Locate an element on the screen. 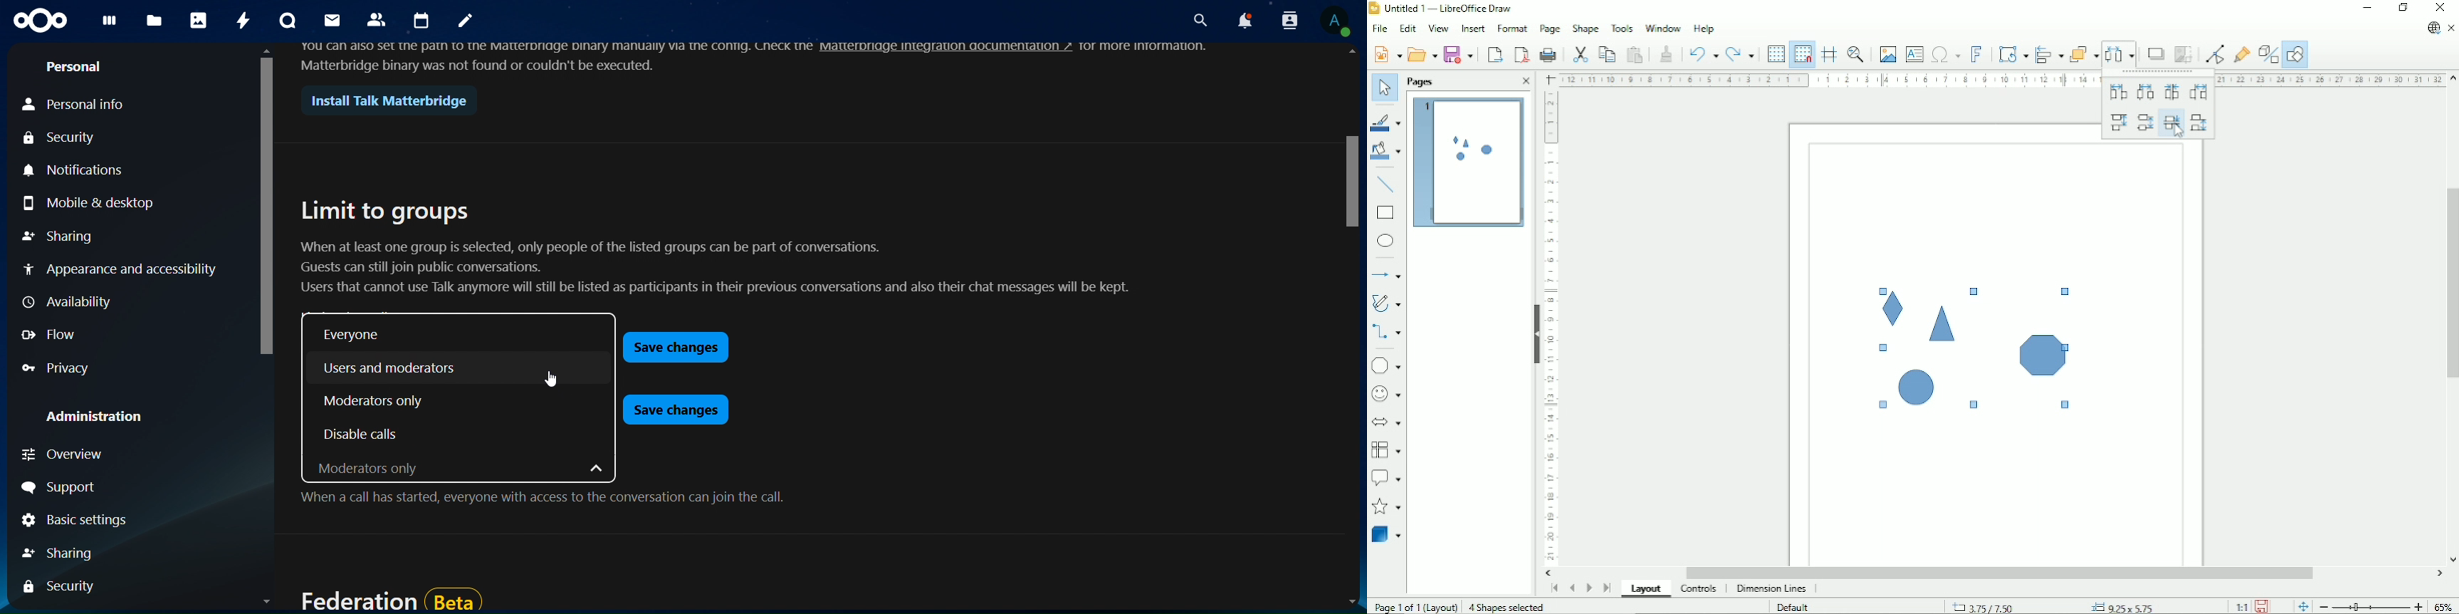  sharing is located at coordinates (58, 236).